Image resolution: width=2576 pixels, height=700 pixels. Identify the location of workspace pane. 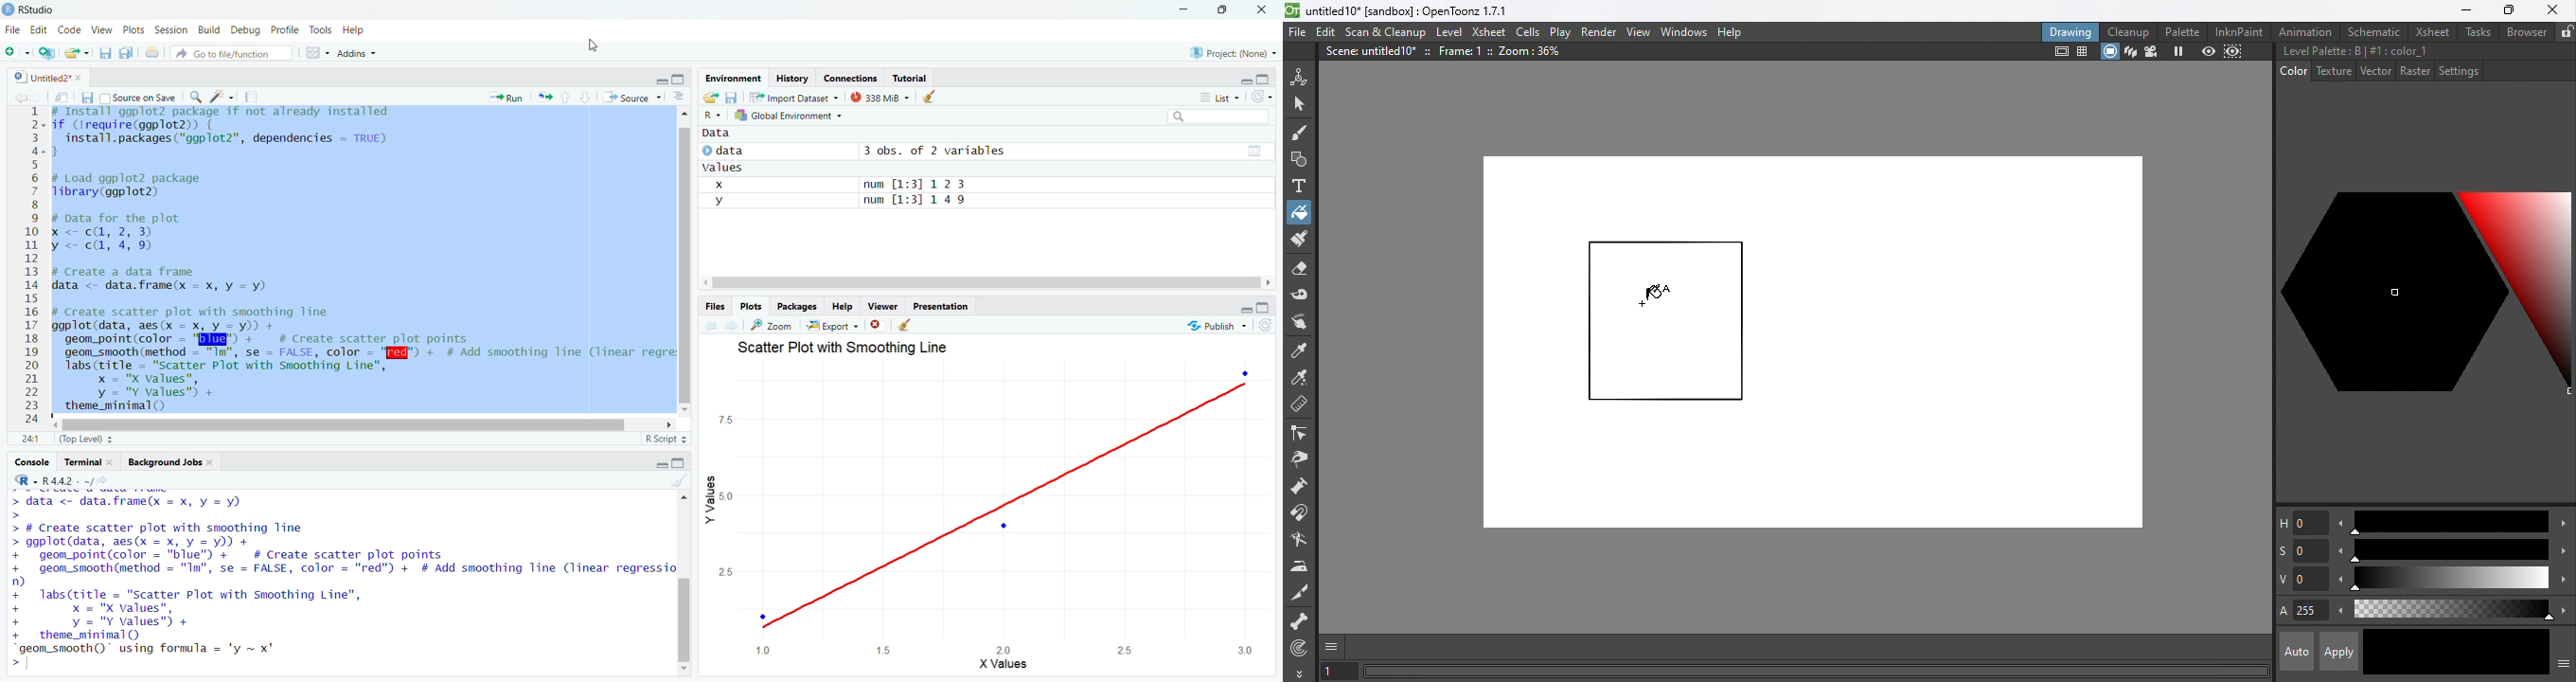
(319, 52).